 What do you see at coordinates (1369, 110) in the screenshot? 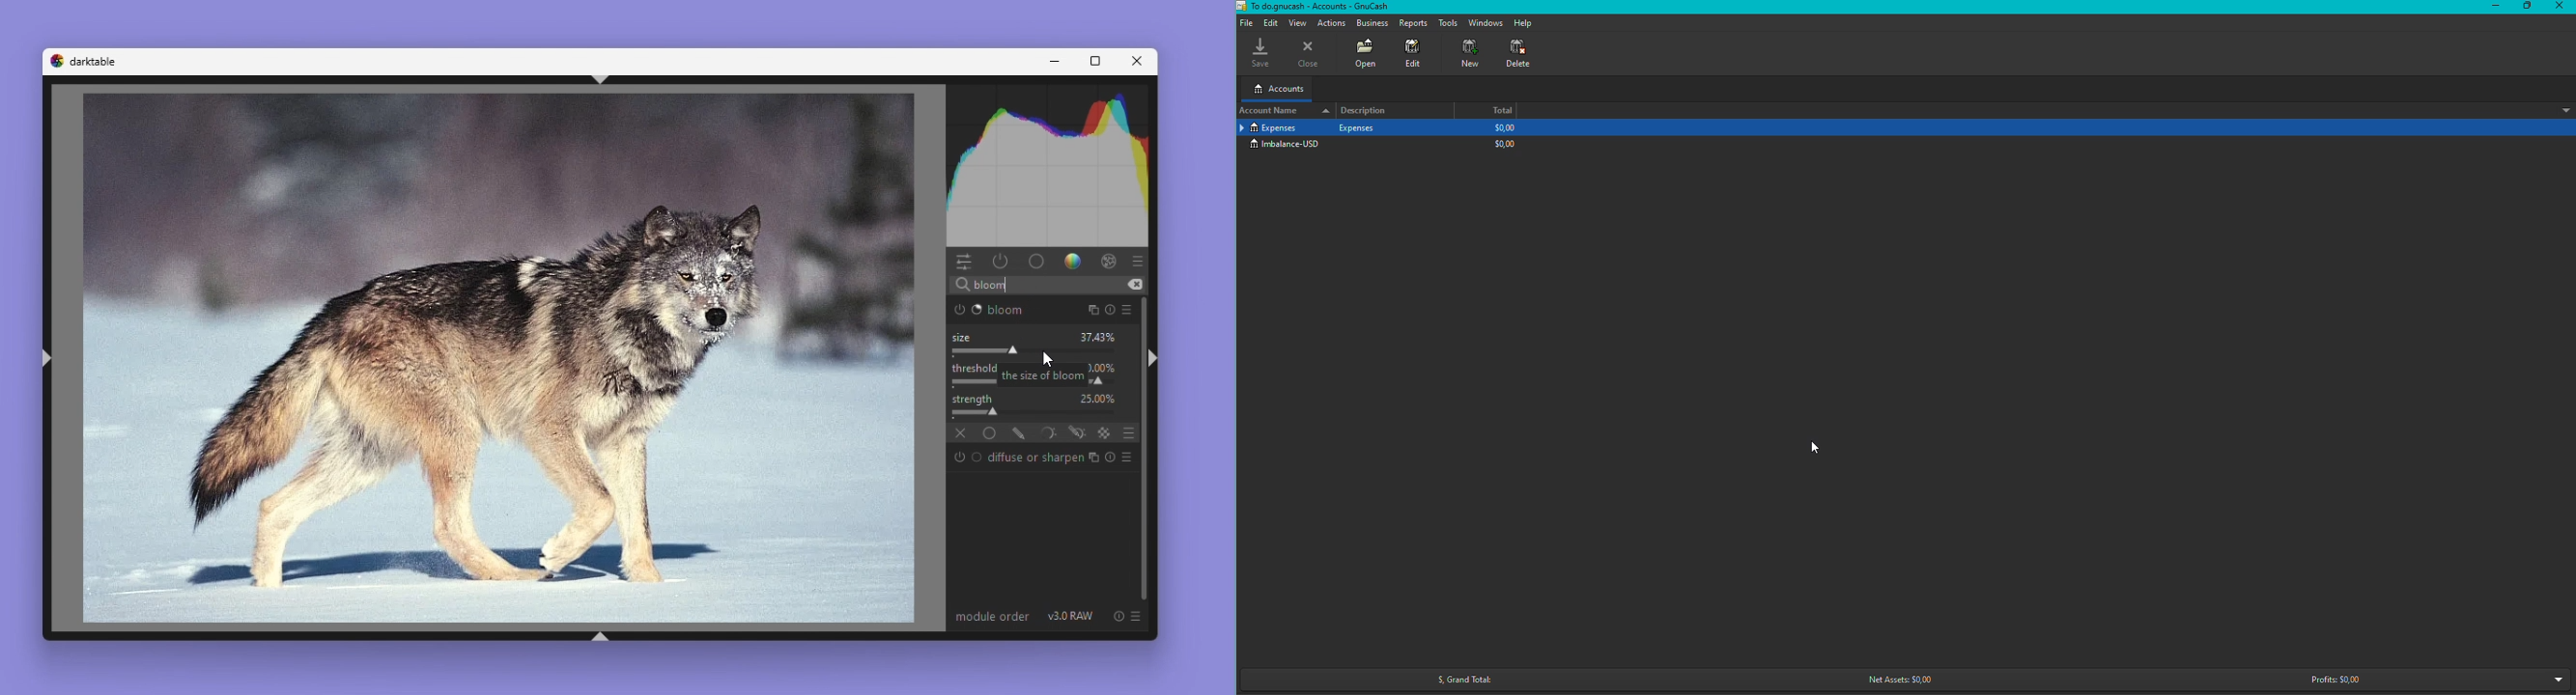
I see `Description` at bounding box center [1369, 110].